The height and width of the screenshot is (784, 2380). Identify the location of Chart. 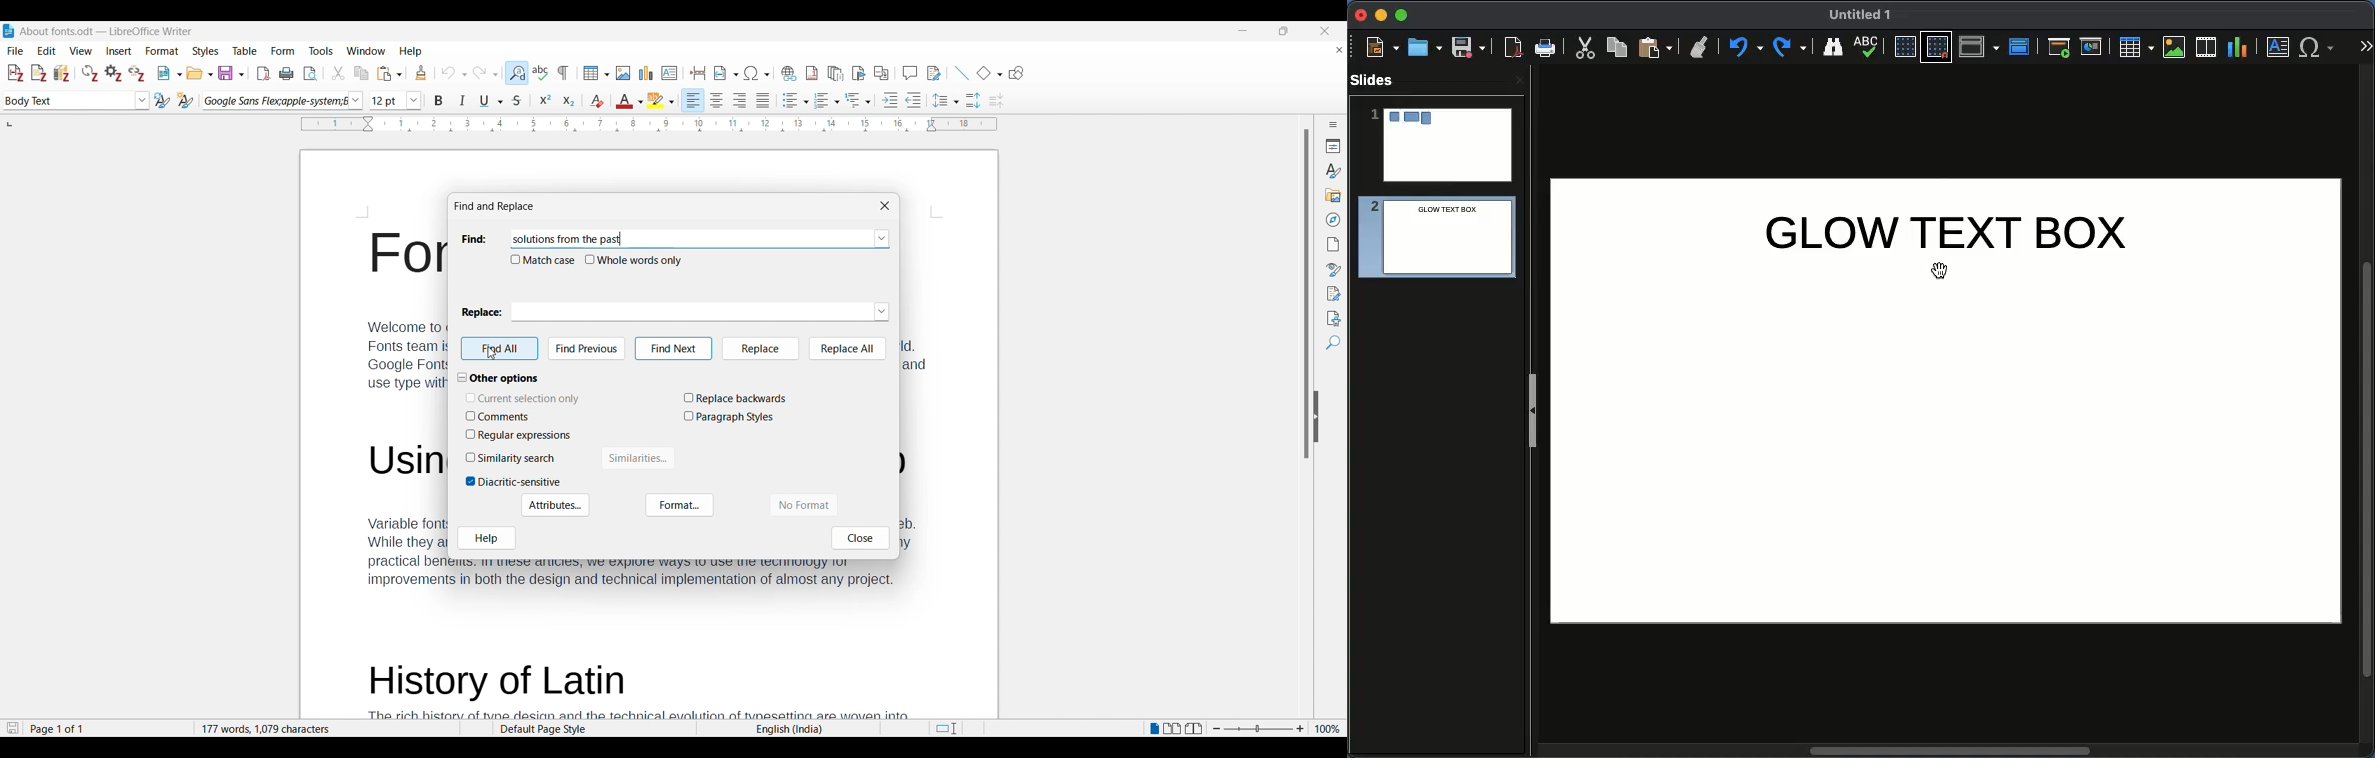
(2237, 48).